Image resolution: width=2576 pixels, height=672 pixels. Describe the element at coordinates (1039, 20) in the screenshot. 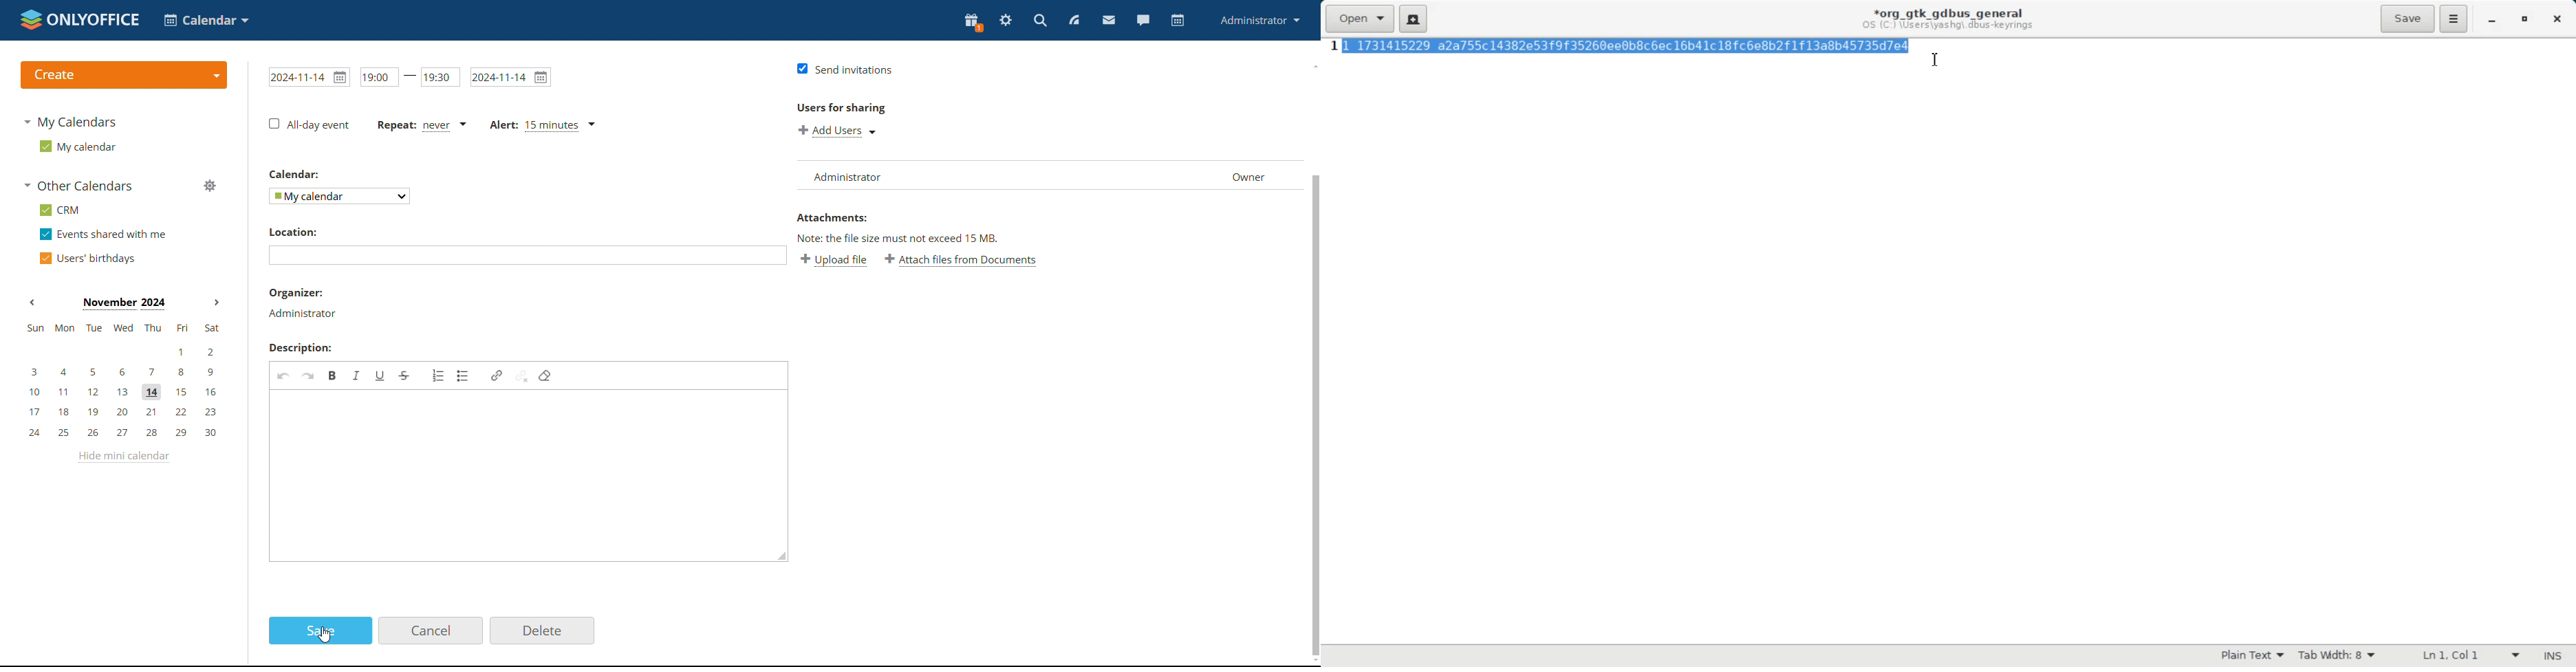

I see `search` at that location.